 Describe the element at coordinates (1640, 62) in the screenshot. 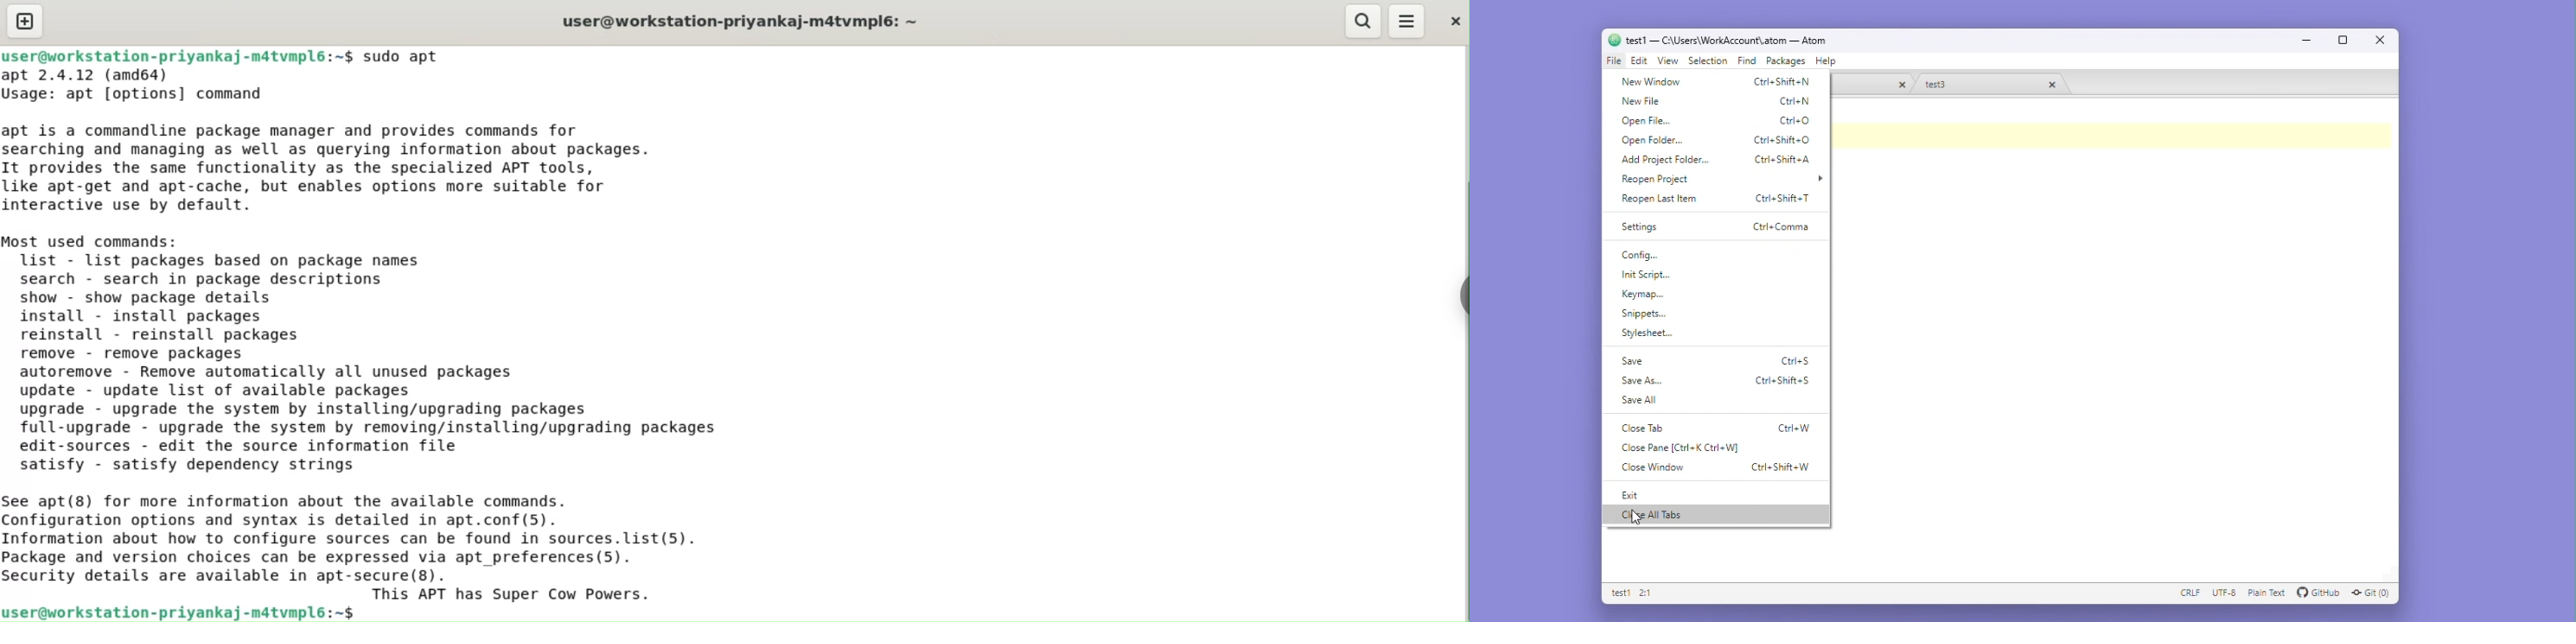

I see `Edit` at that location.